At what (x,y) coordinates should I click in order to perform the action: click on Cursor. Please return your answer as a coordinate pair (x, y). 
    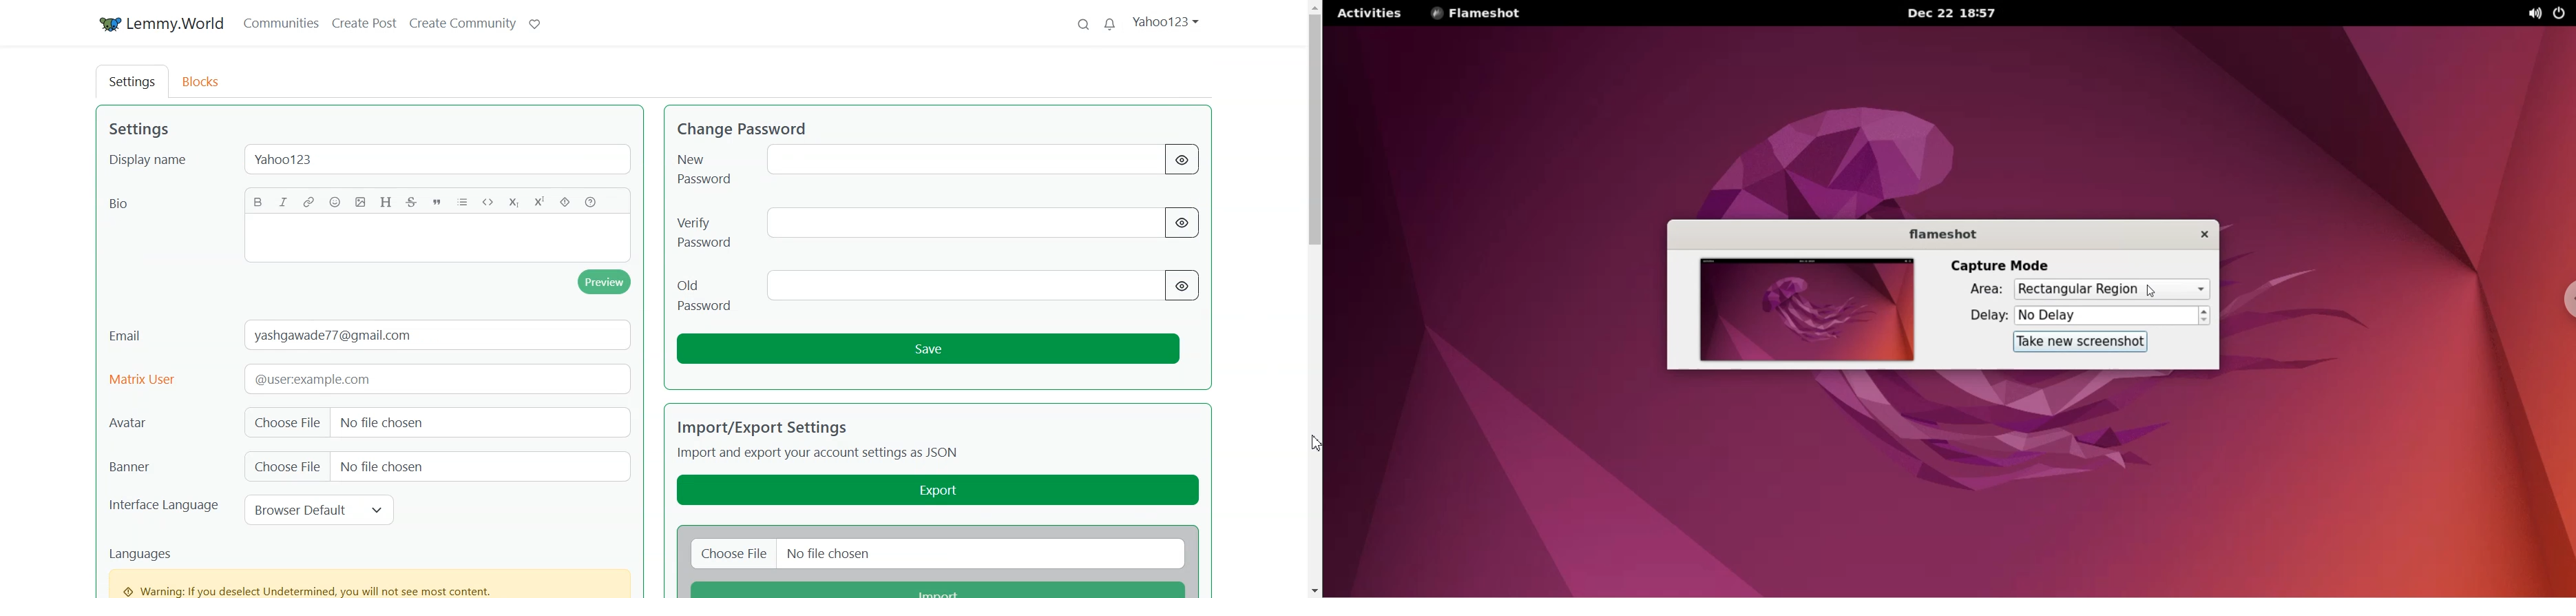
    Looking at the image, I should click on (1314, 442).